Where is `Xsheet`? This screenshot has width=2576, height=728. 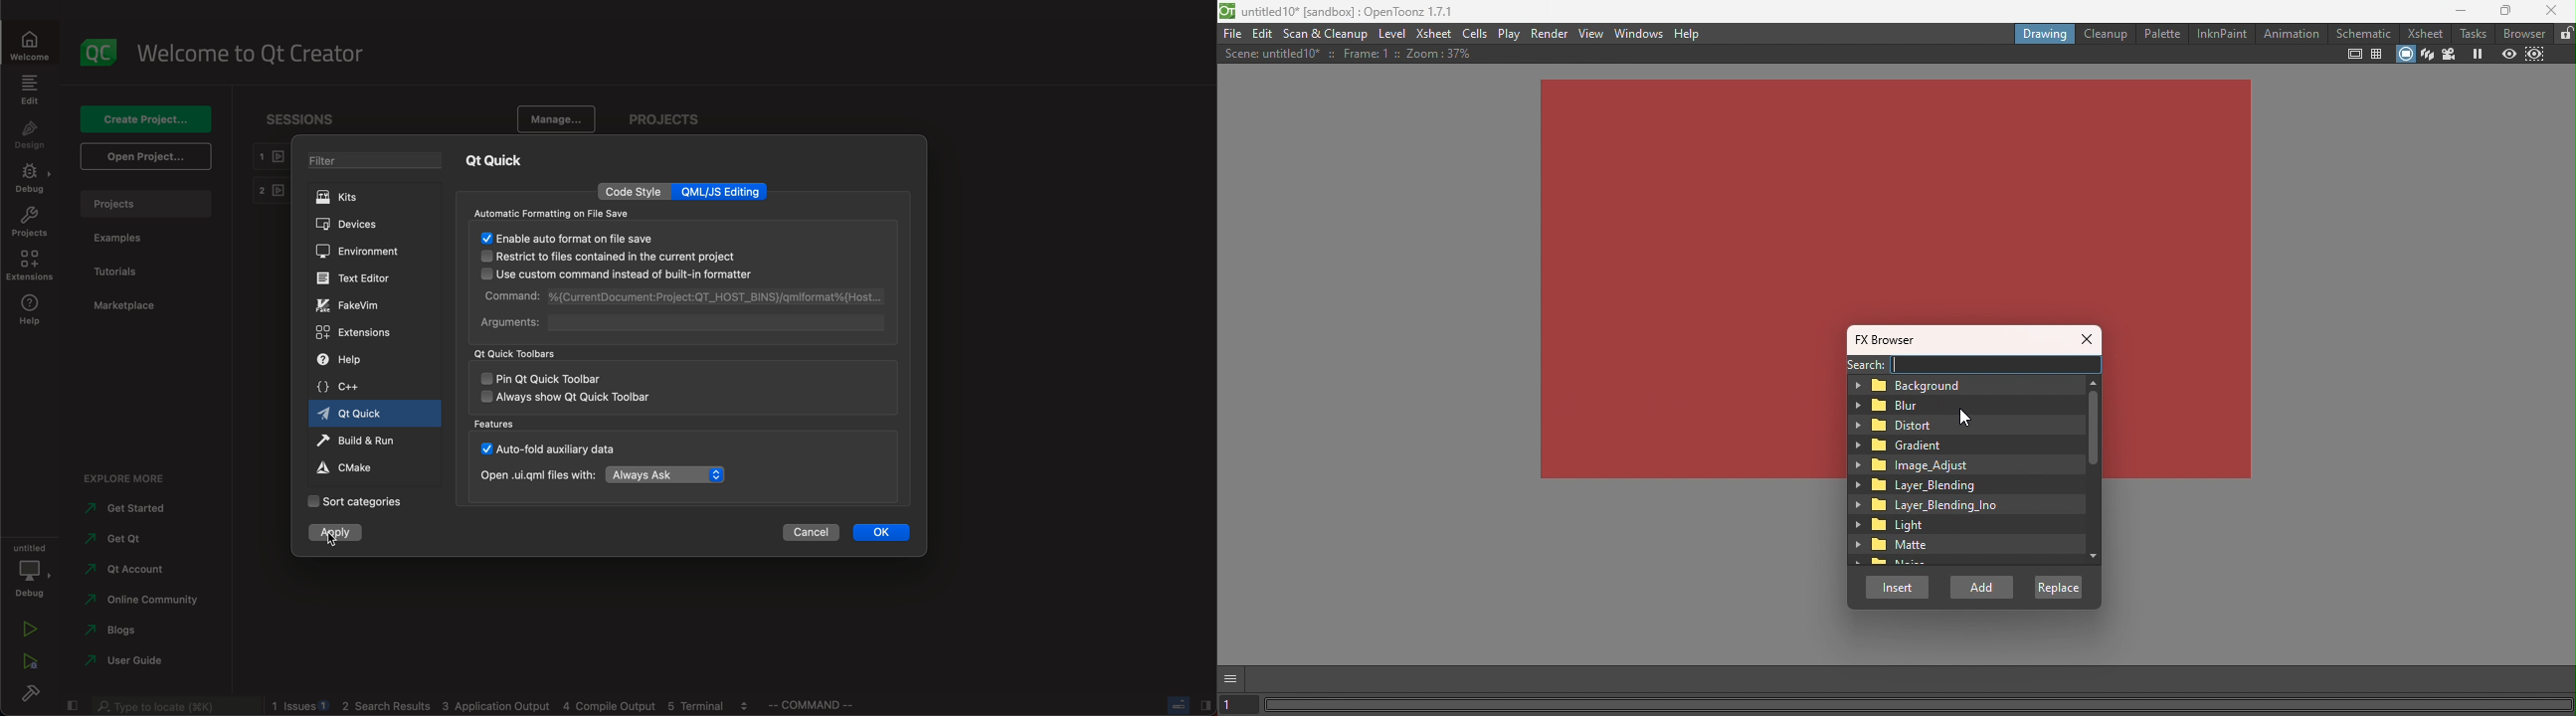 Xsheet is located at coordinates (1435, 33).